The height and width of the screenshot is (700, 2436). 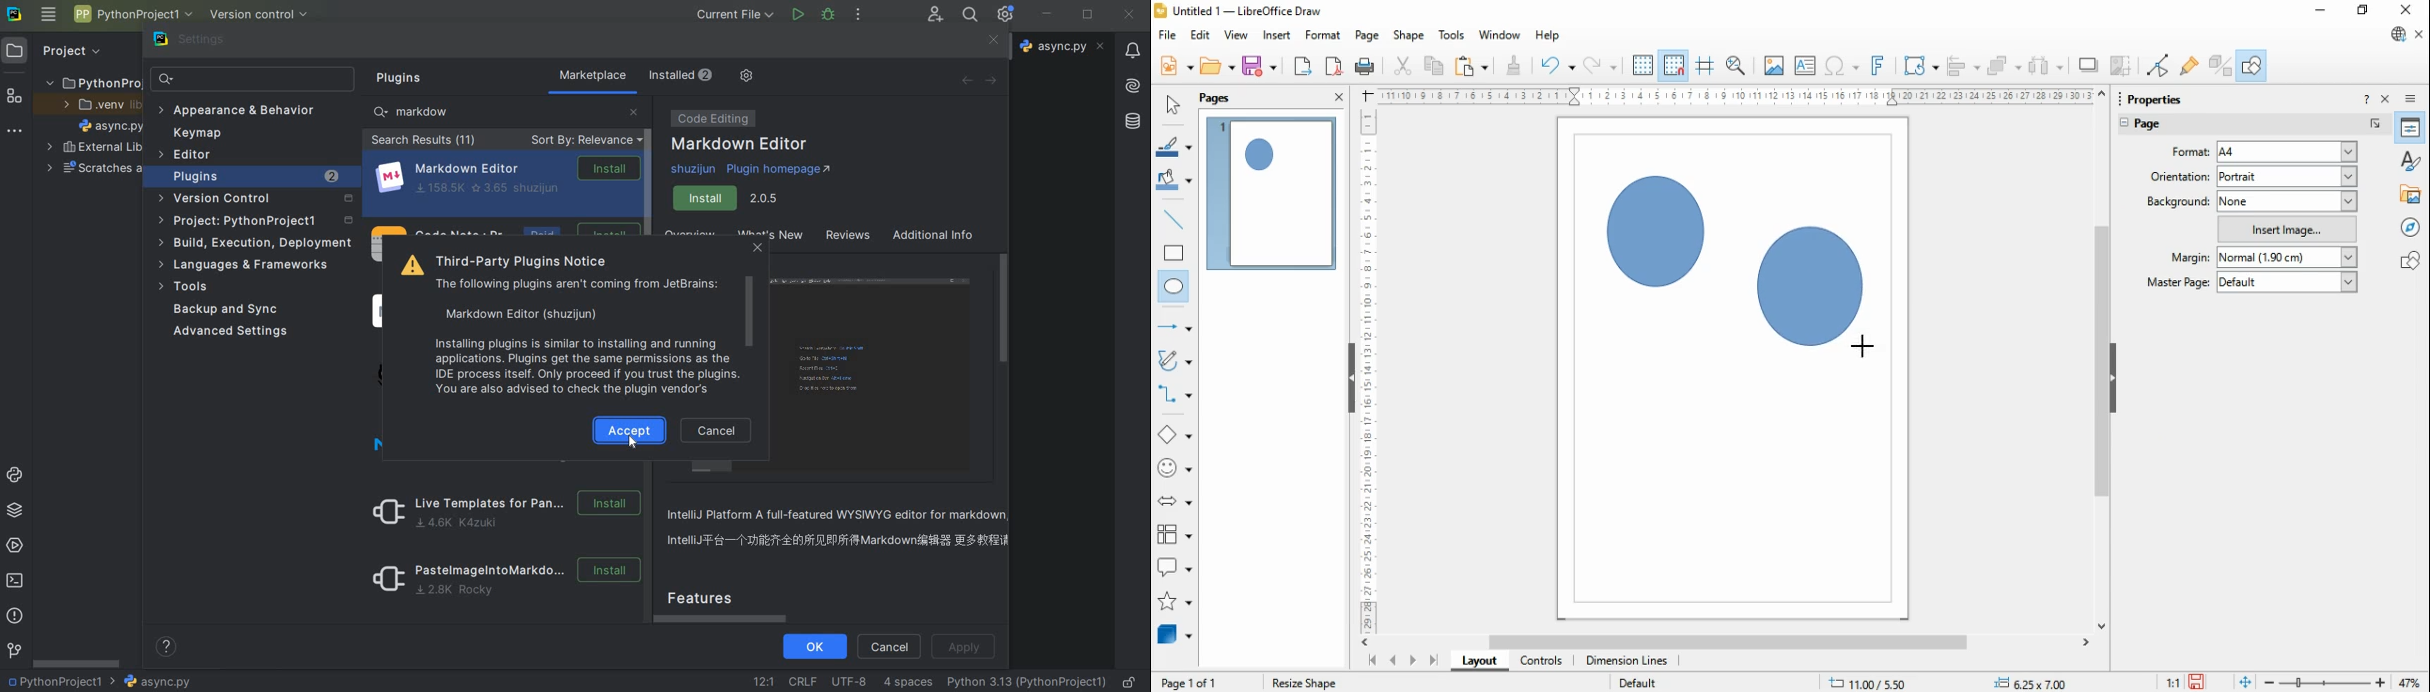 I want to click on line and arrows, so click(x=1175, y=327).